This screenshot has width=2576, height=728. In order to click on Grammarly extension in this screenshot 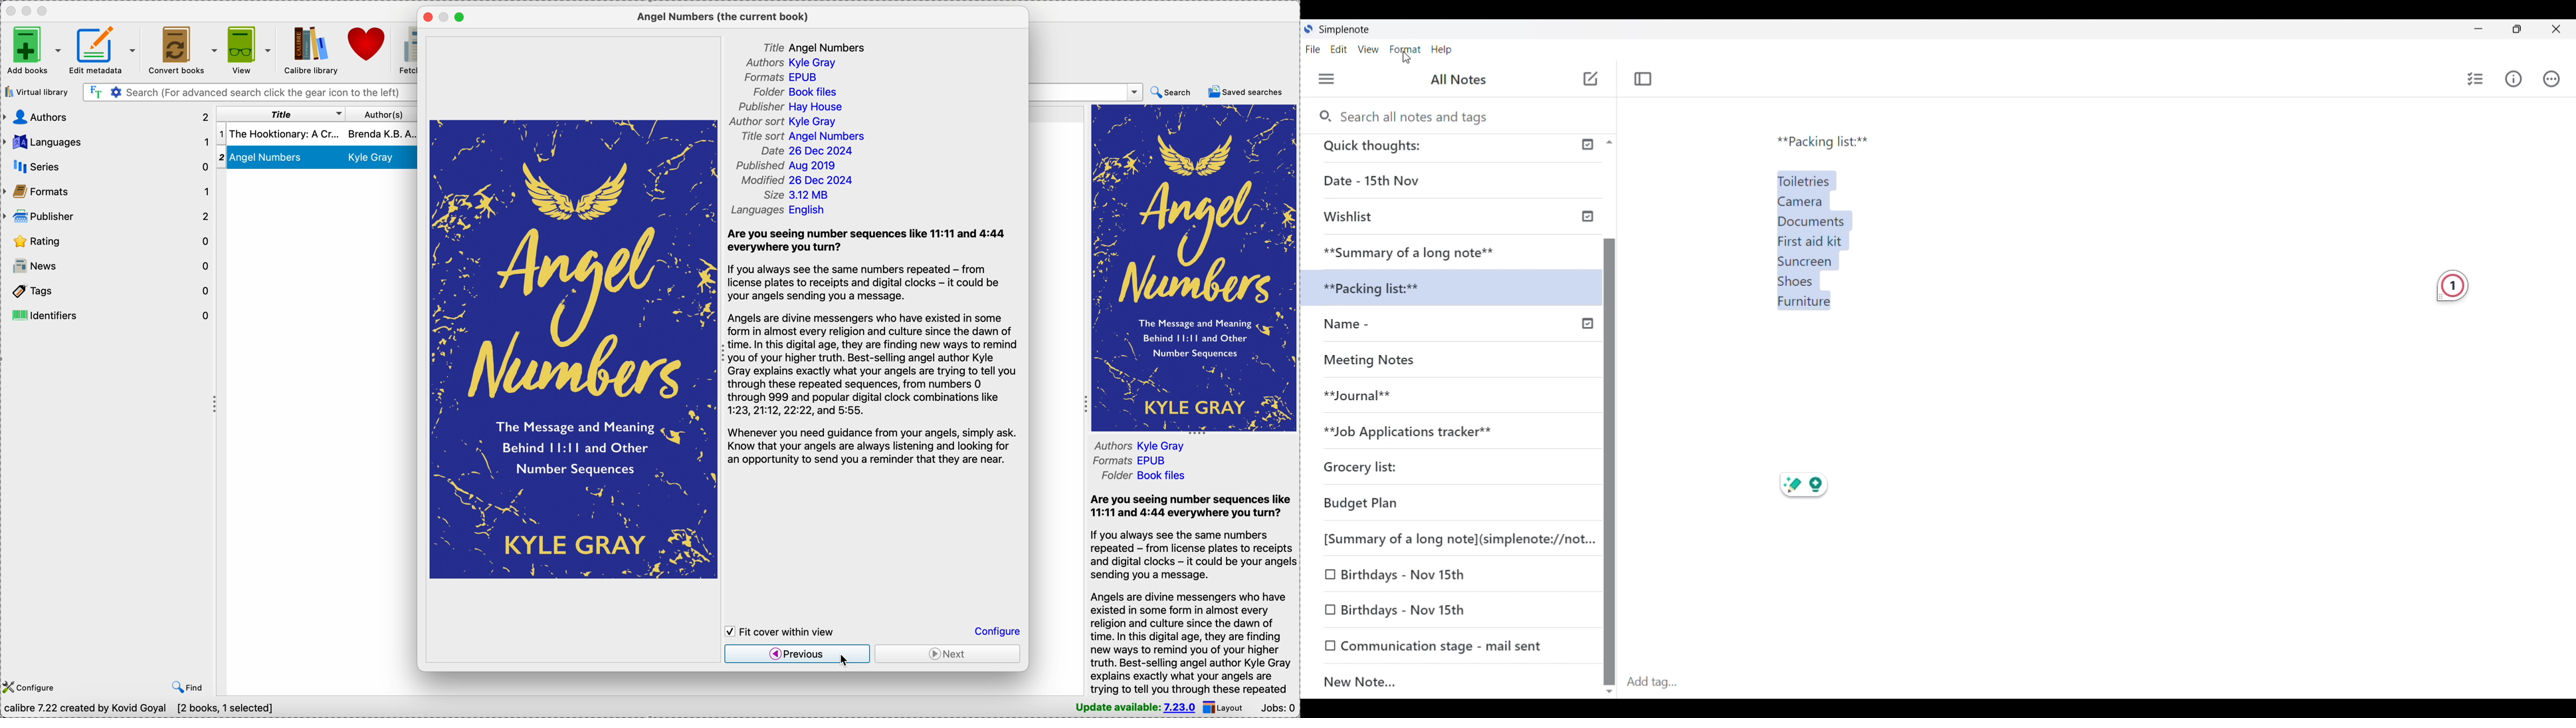, I will do `click(2452, 286)`.